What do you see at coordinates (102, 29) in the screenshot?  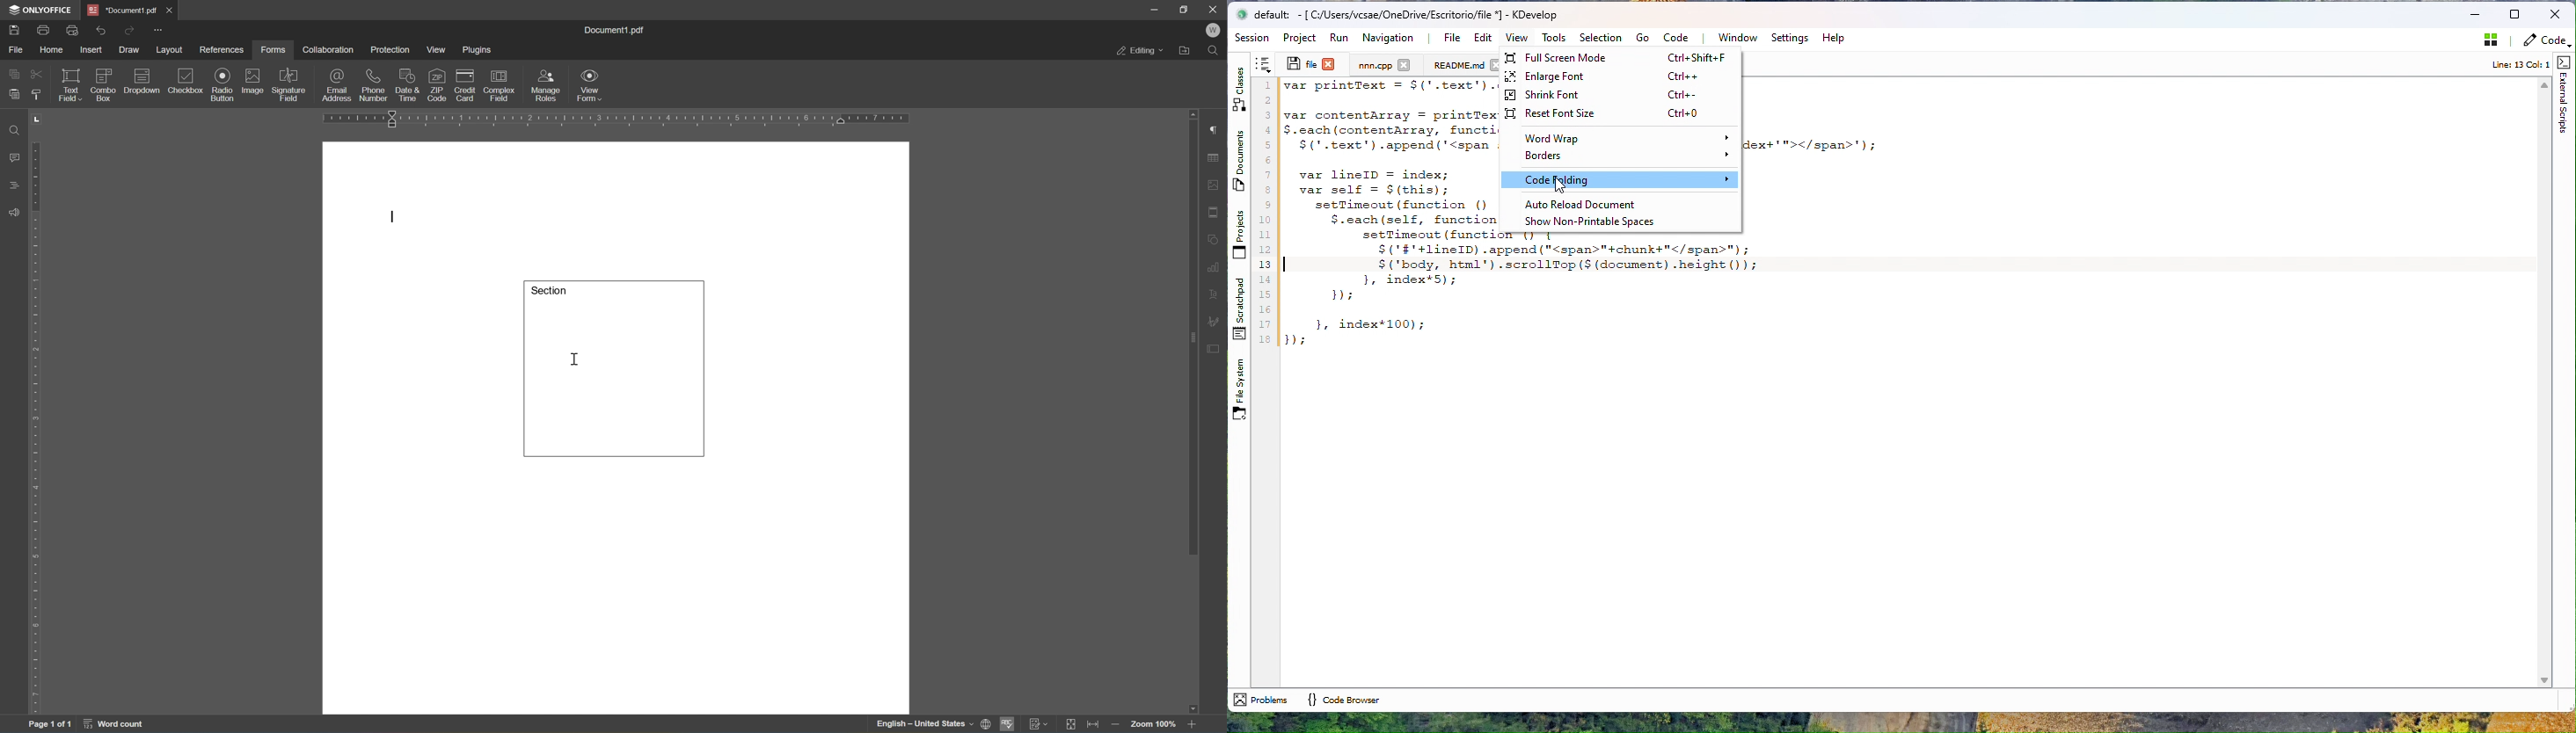 I see `undo` at bounding box center [102, 29].